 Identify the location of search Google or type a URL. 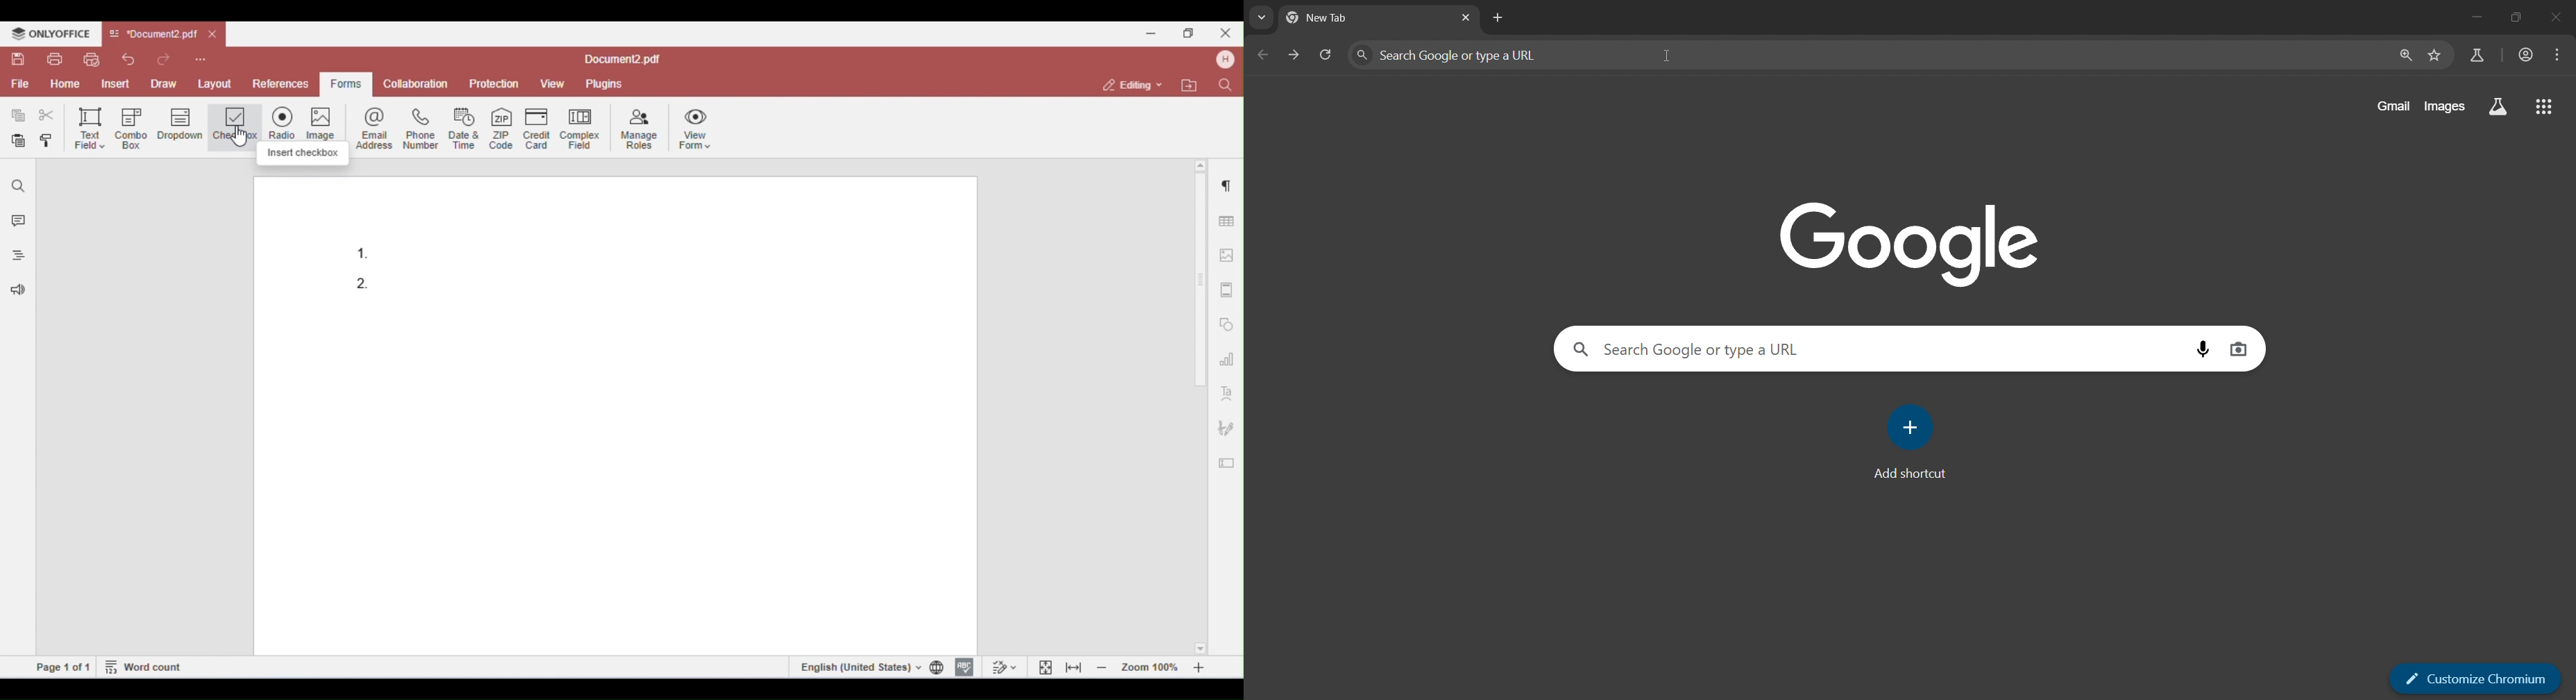
(1863, 55).